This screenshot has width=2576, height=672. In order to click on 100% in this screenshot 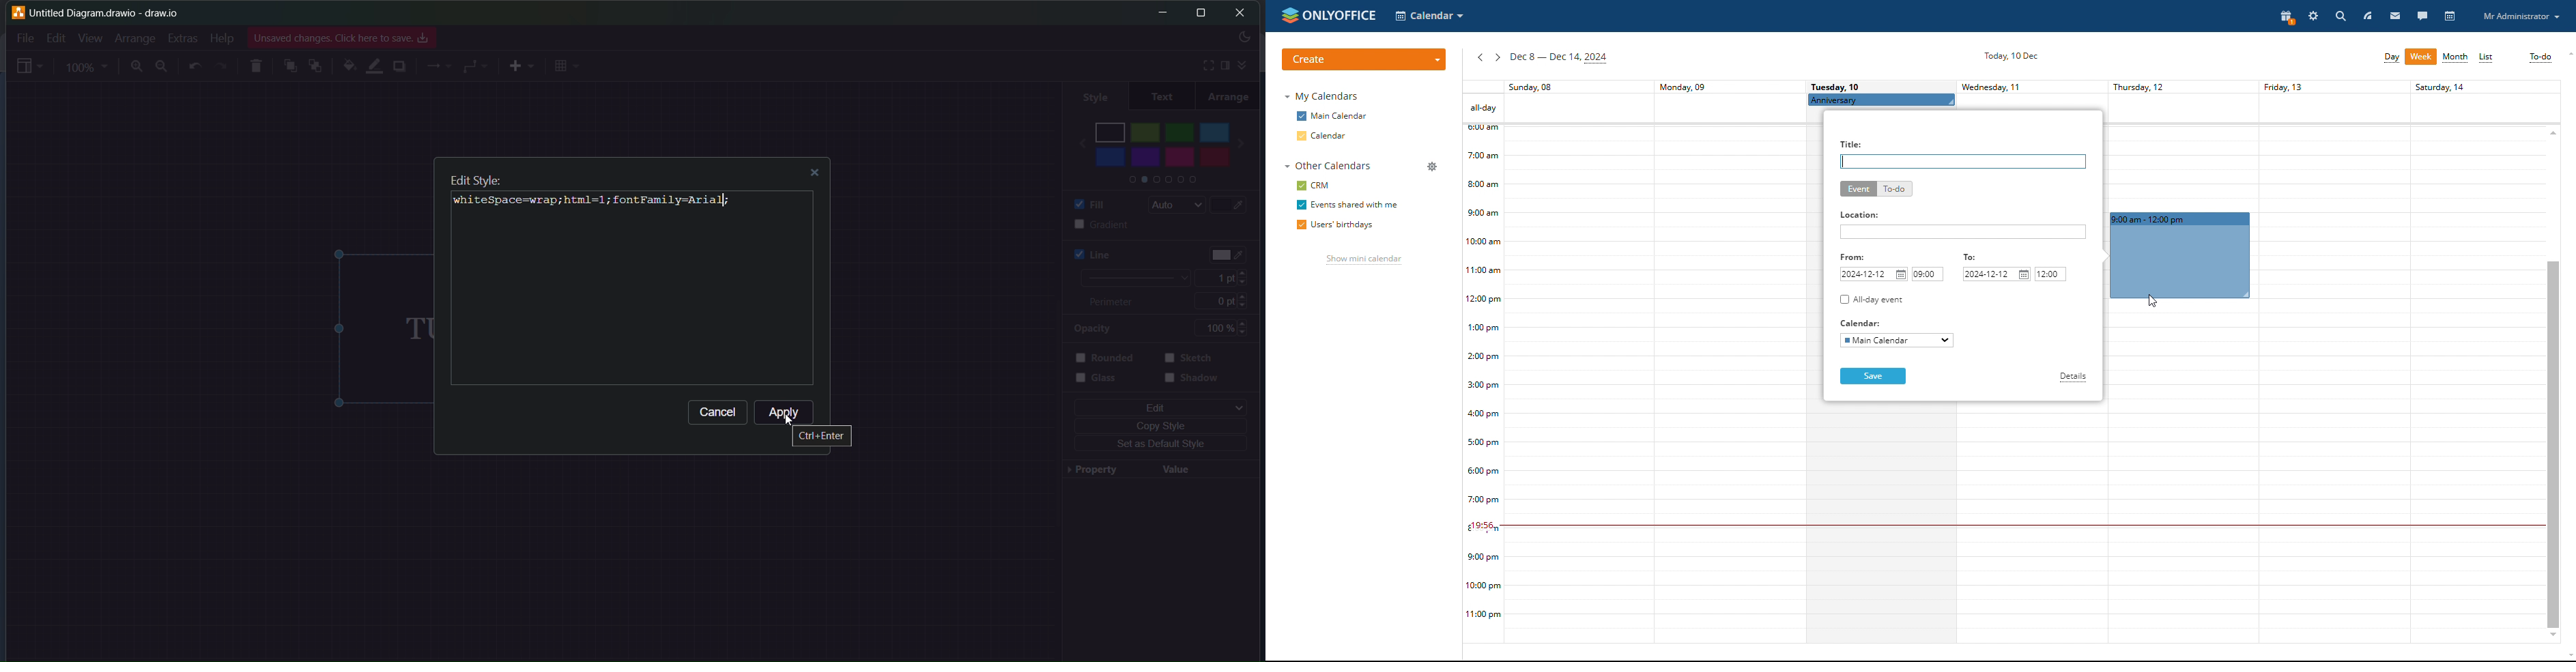, I will do `click(1227, 328)`.